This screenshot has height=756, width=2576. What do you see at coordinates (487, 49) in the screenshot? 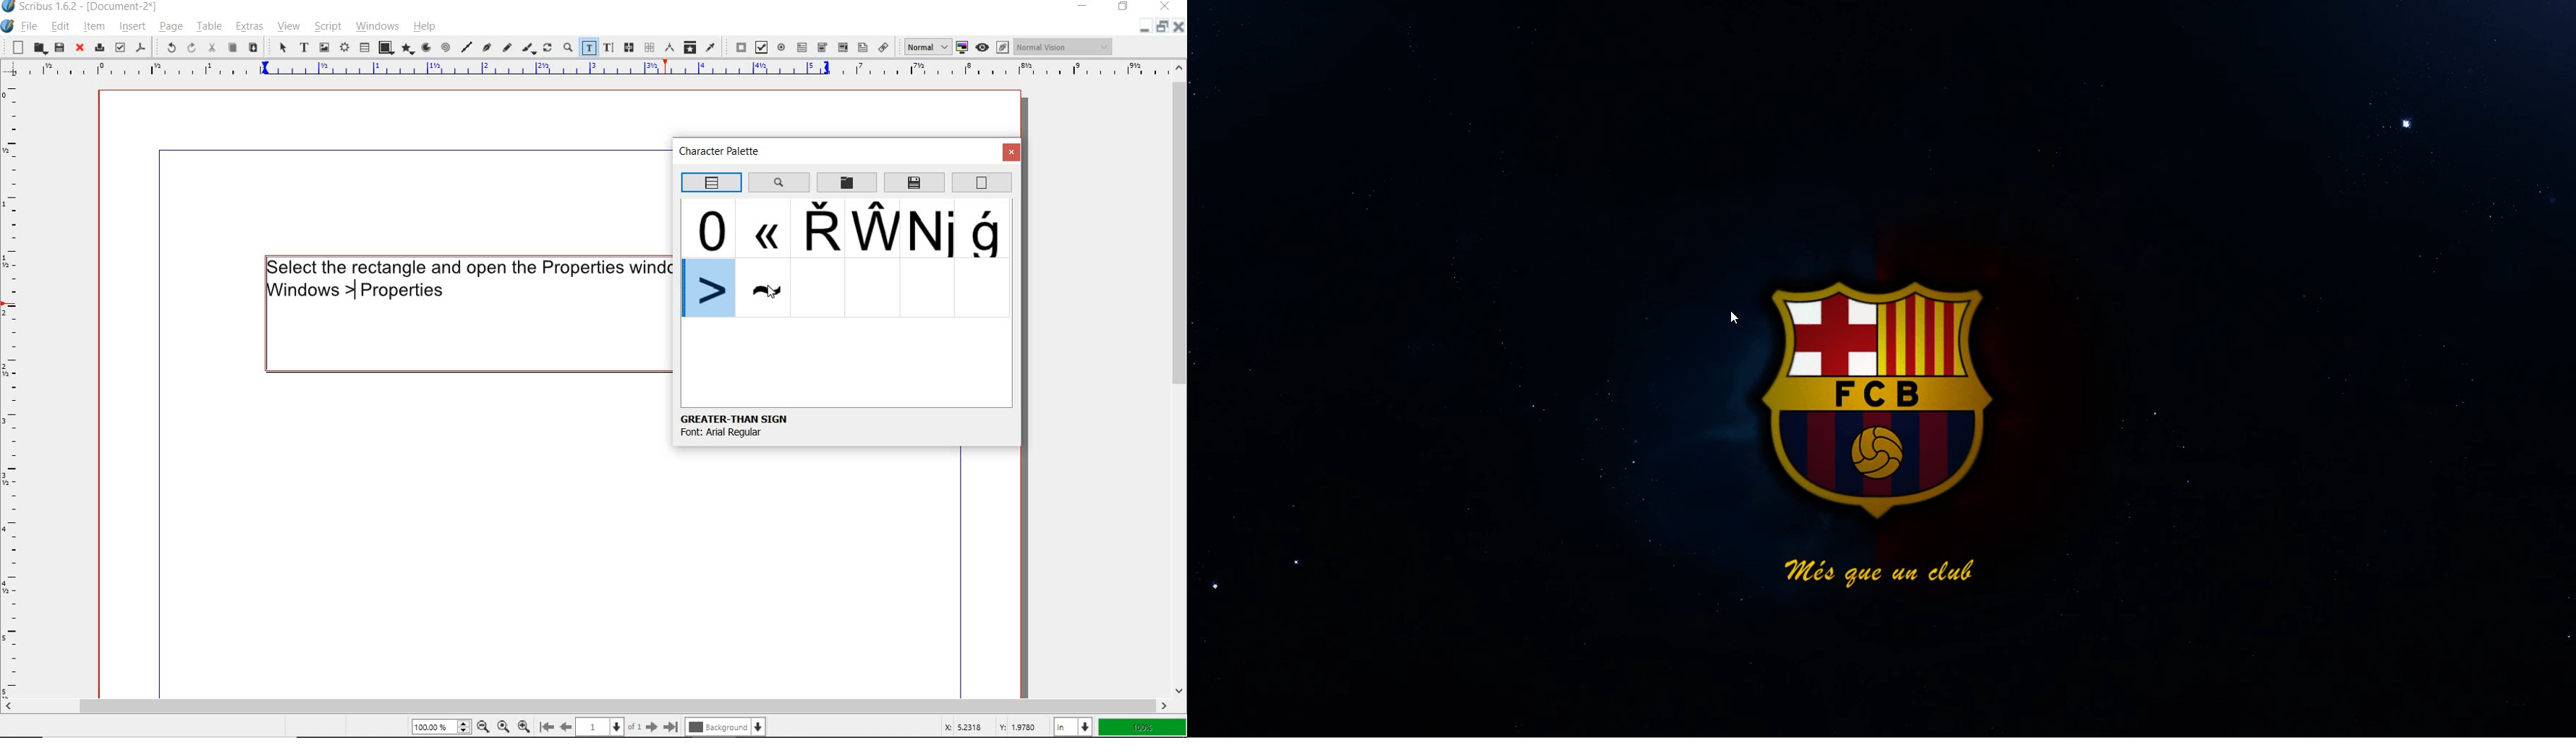
I see `Bezier curve` at bounding box center [487, 49].